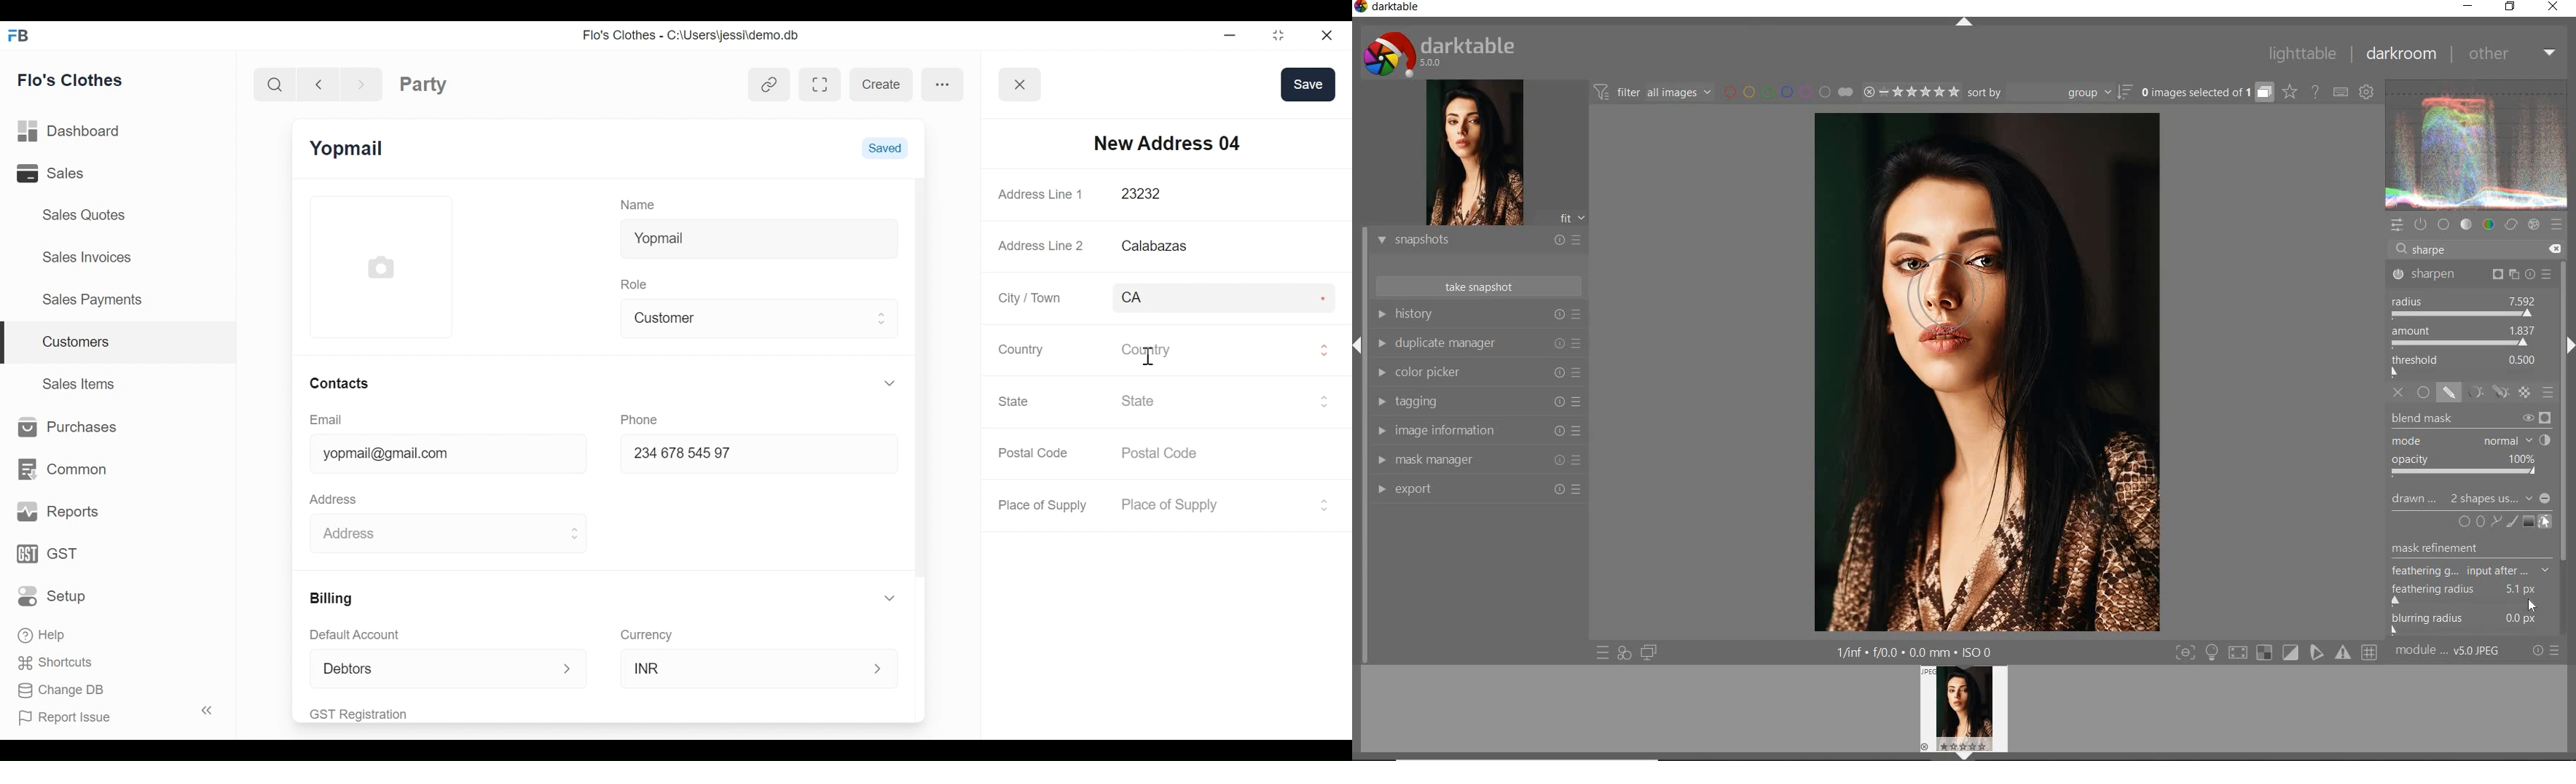 The image size is (2576, 784). I want to click on Restore, so click(1274, 35).